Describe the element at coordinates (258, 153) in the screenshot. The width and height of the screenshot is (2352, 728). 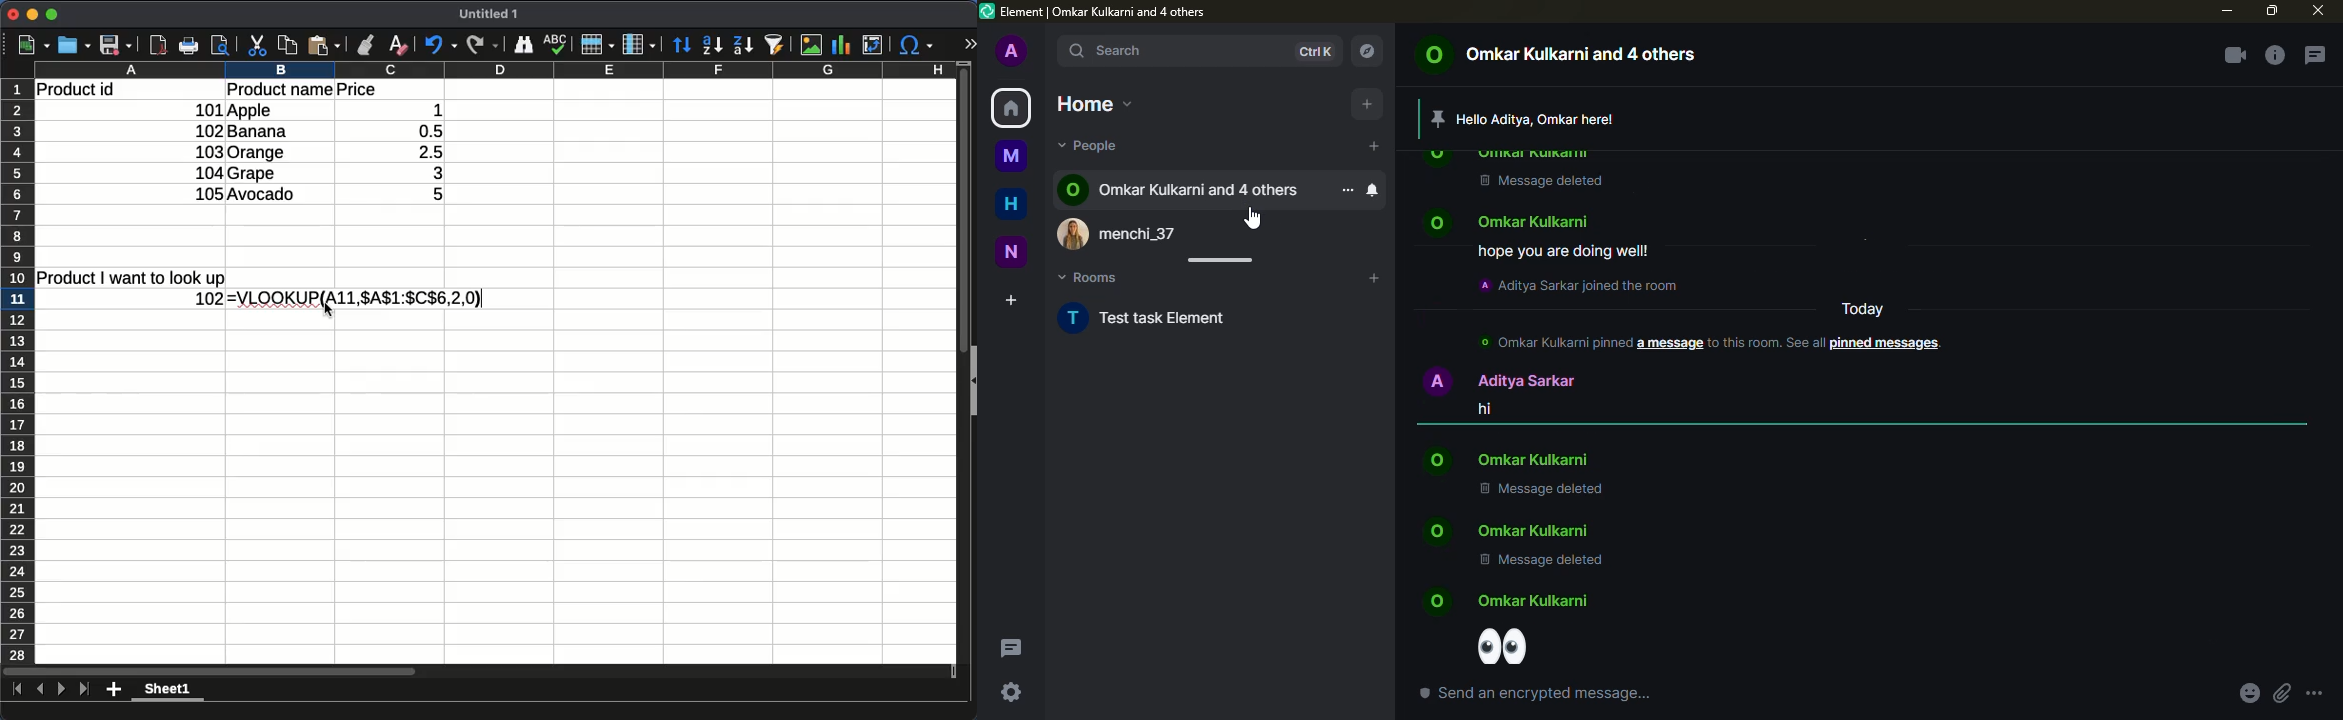
I see `orange` at that location.